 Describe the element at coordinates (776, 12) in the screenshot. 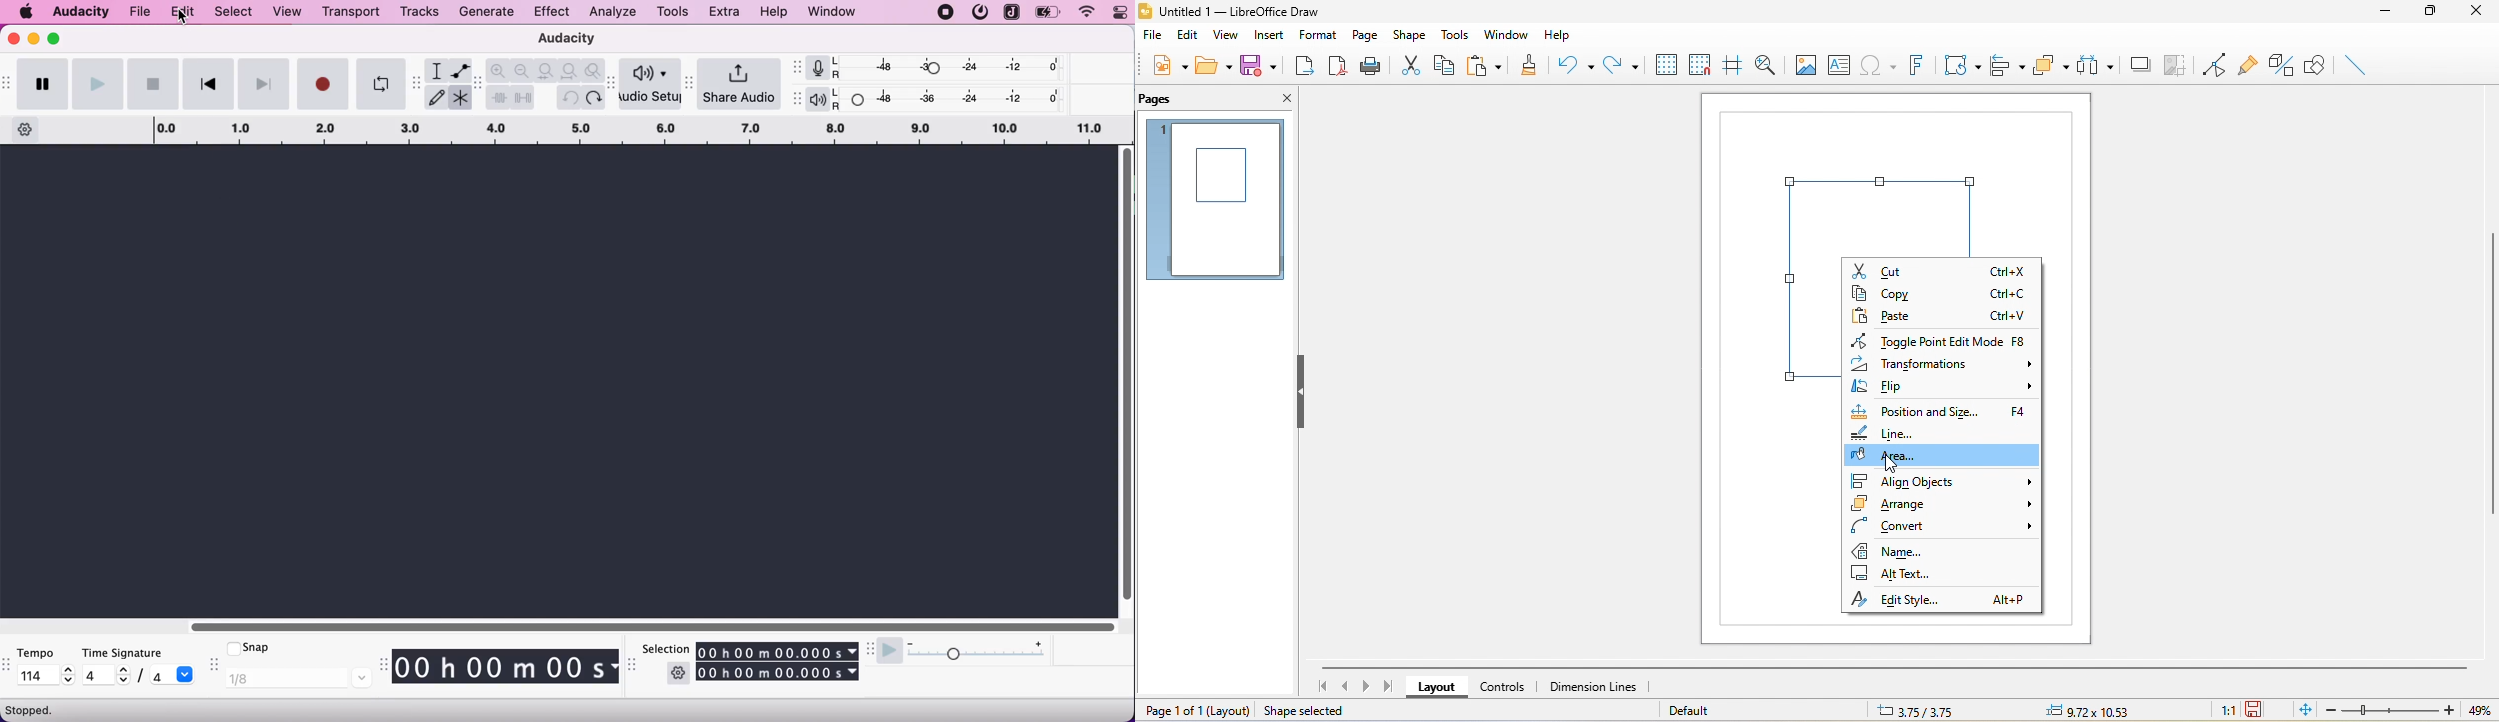

I see `help` at that location.